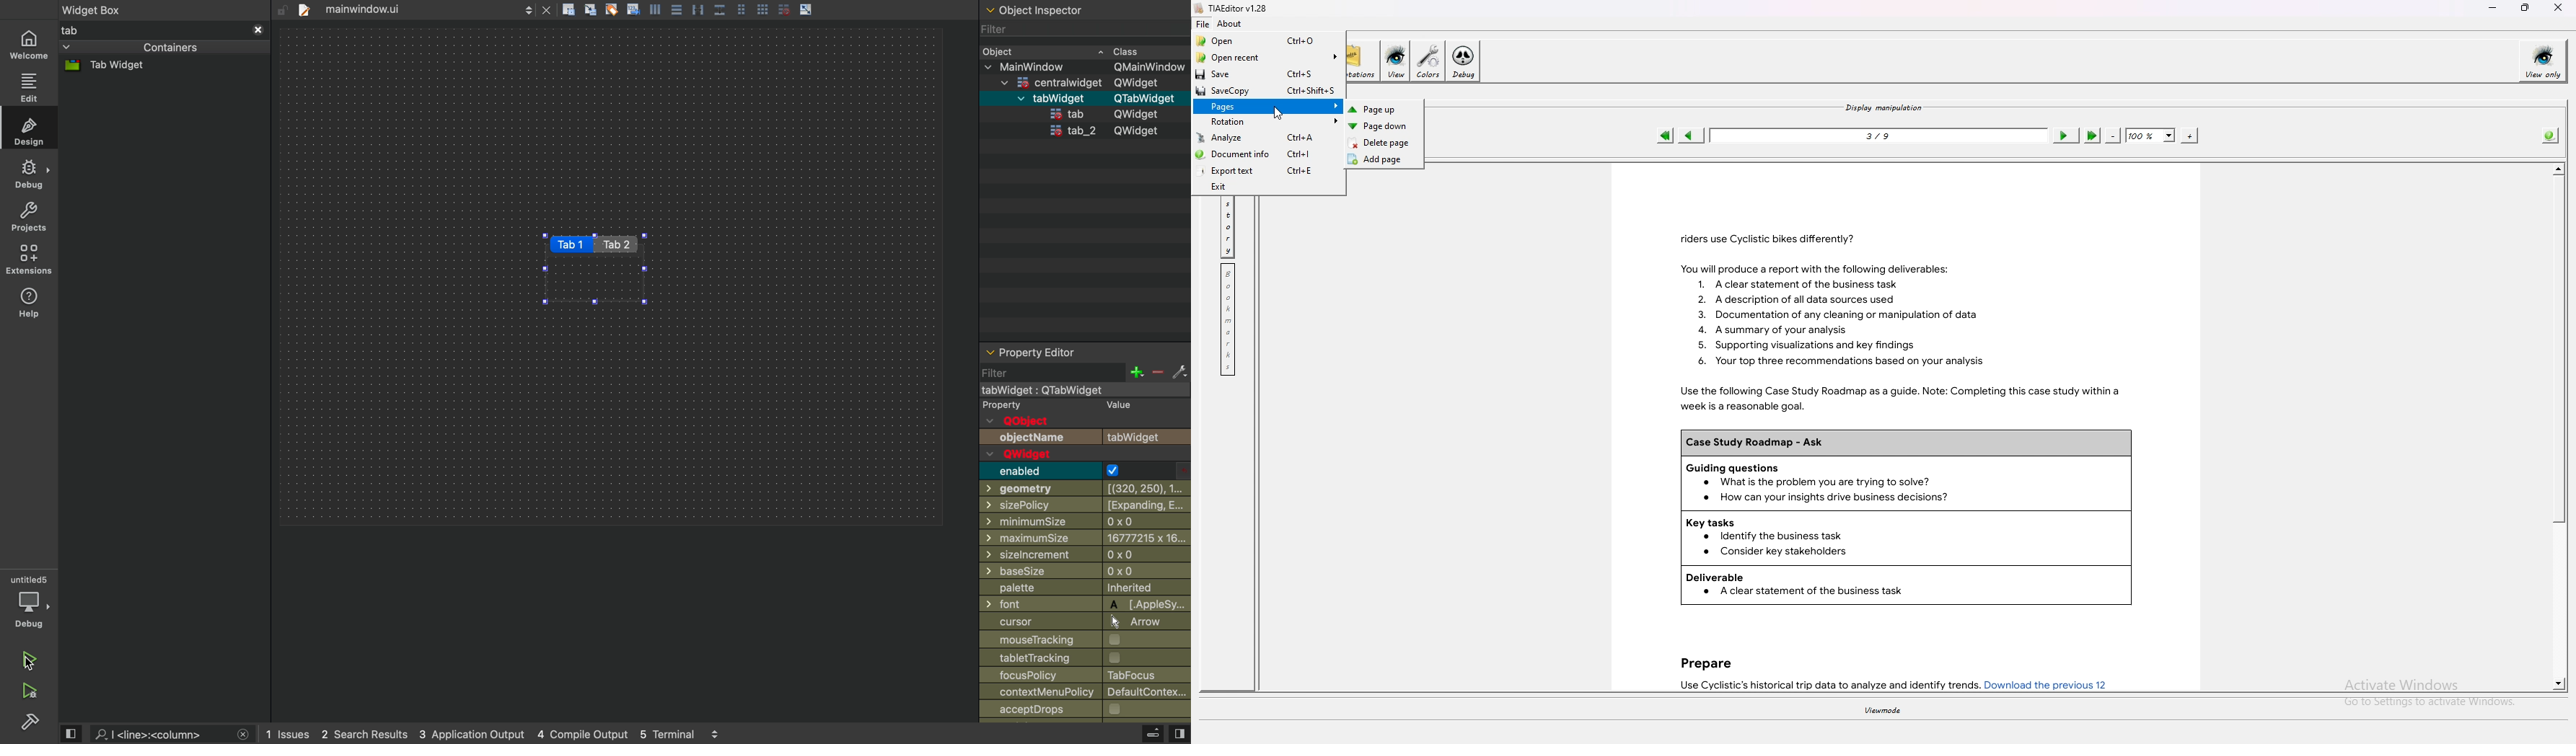 The image size is (2576, 756). Describe the element at coordinates (1079, 50) in the screenshot. I see `object class` at that location.